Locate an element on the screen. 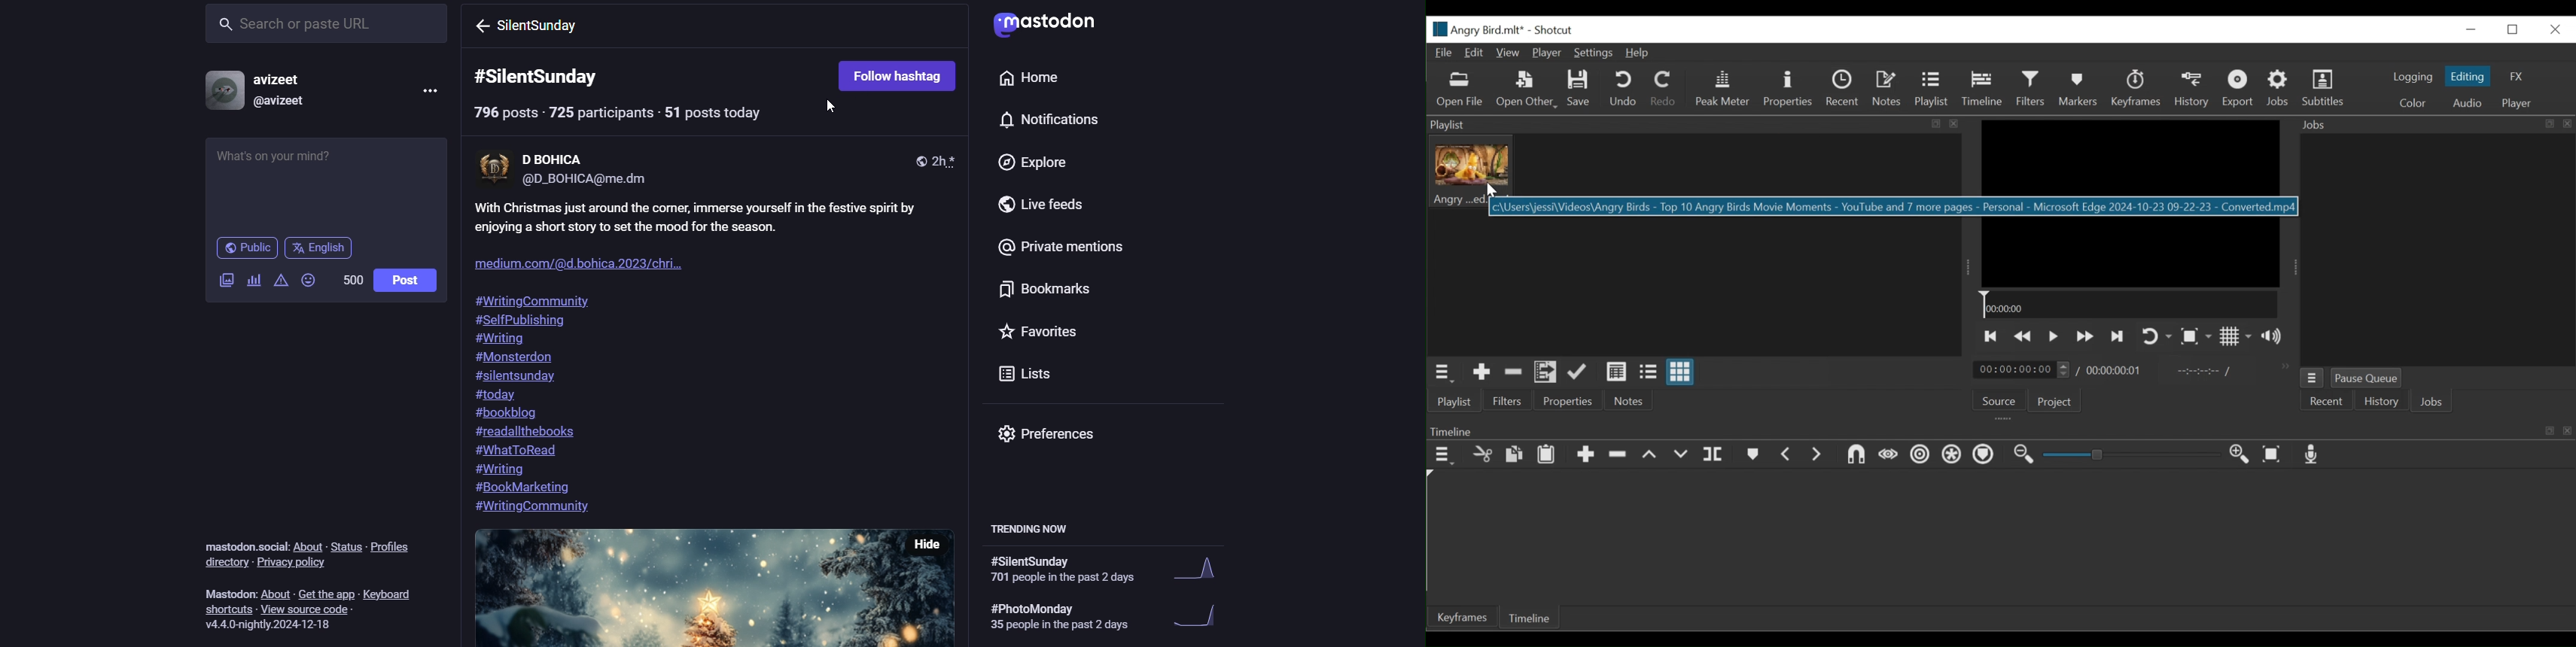 The height and width of the screenshot is (672, 2576). Split at playhead is located at coordinates (1716, 454).